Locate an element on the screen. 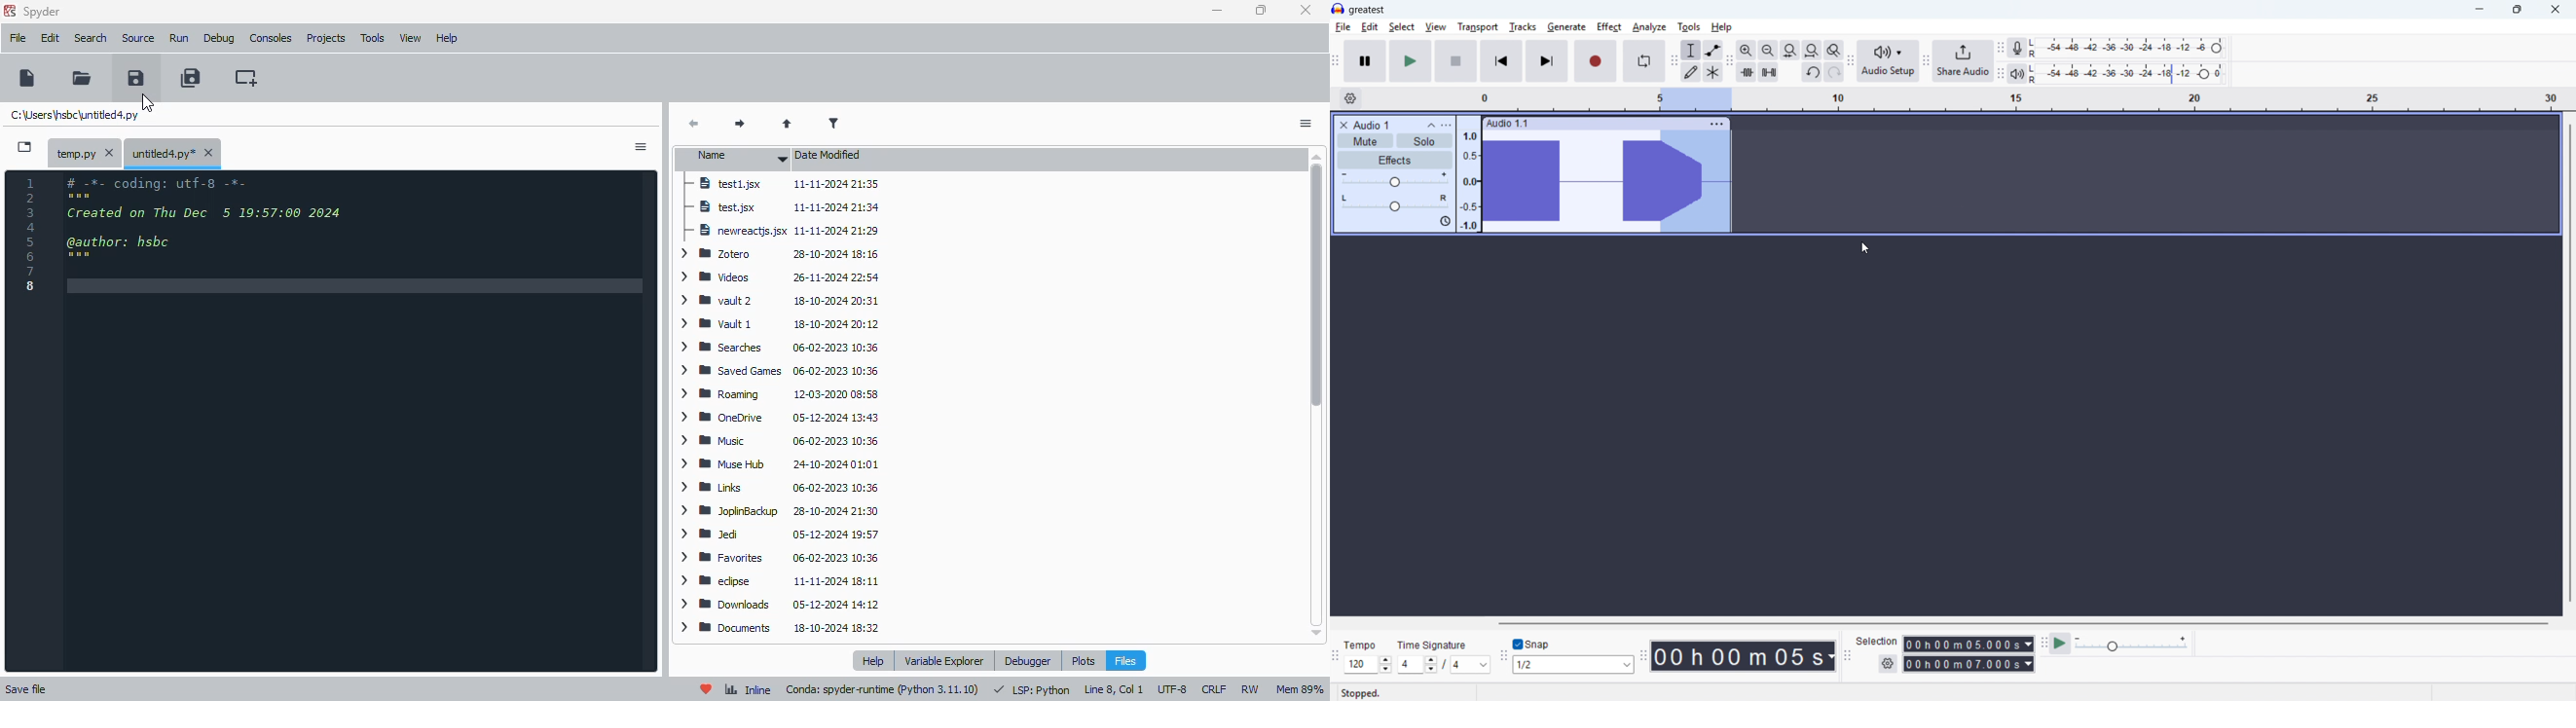 This screenshot has height=728, width=2576. LSP: Python is located at coordinates (1031, 690).